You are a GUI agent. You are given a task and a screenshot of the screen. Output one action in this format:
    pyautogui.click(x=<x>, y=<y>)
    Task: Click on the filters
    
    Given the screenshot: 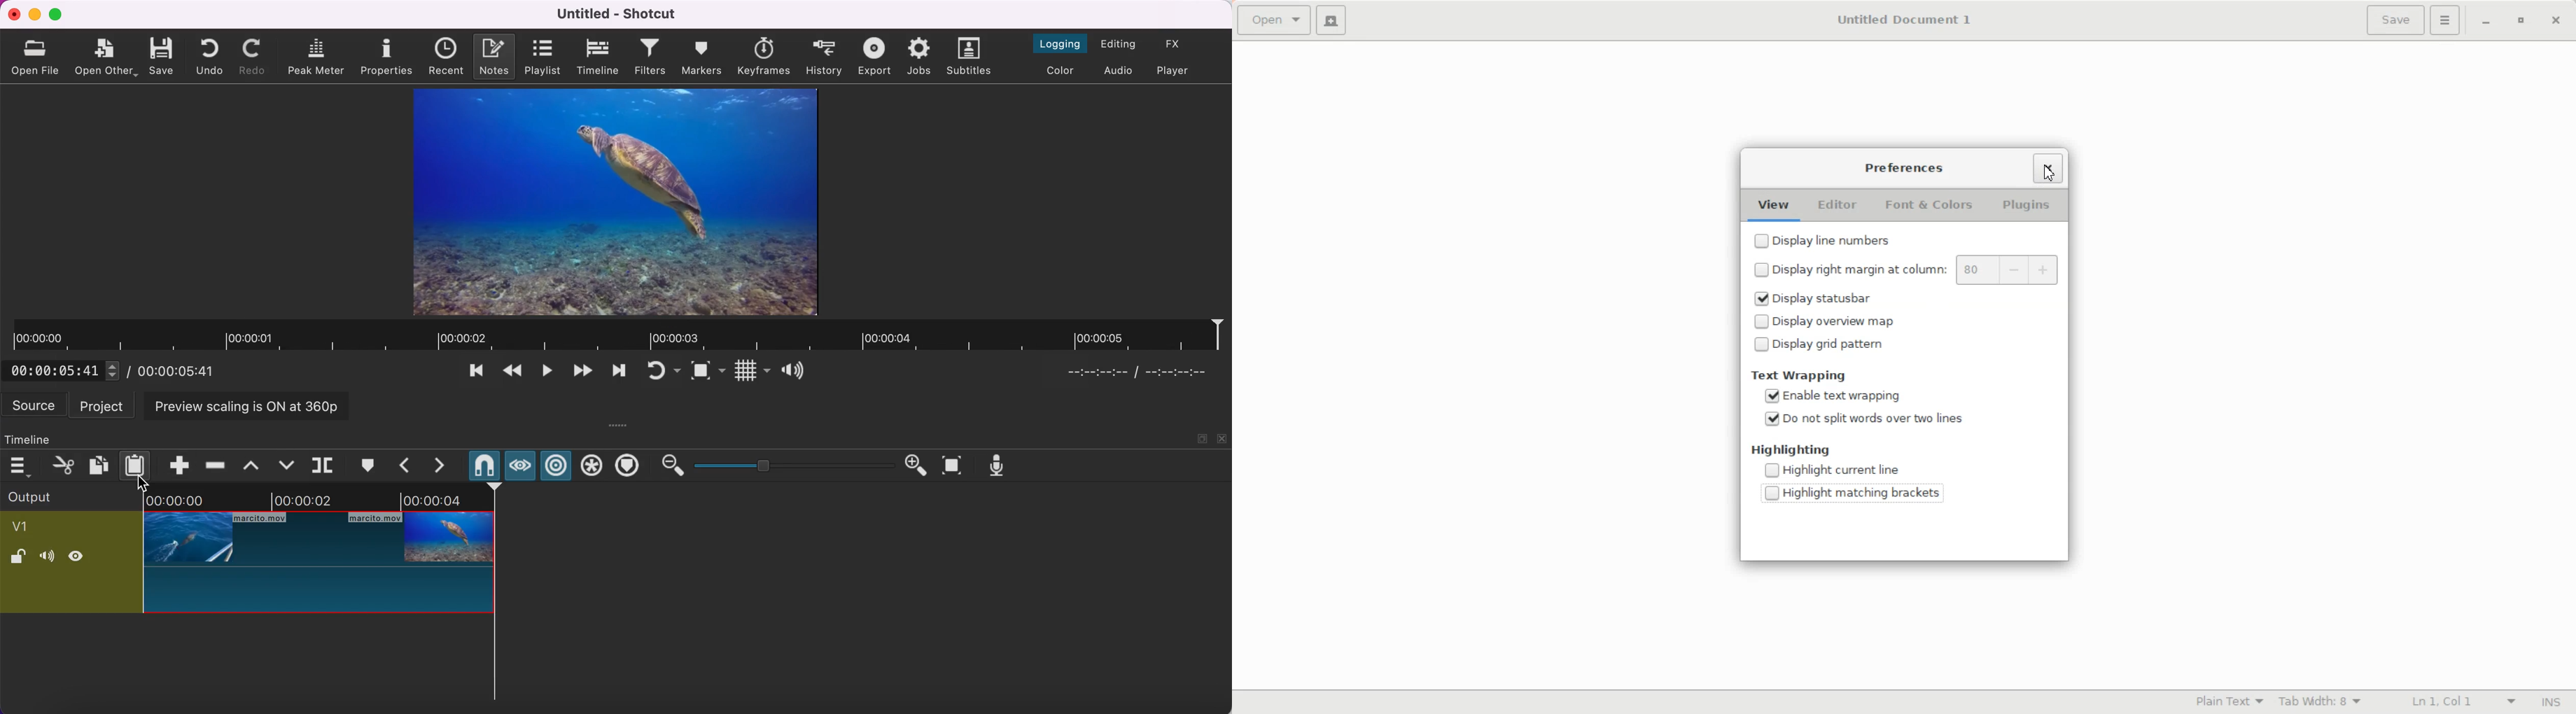 What is the action you would take?
    pyautogui.click(x=651, y=57)
    